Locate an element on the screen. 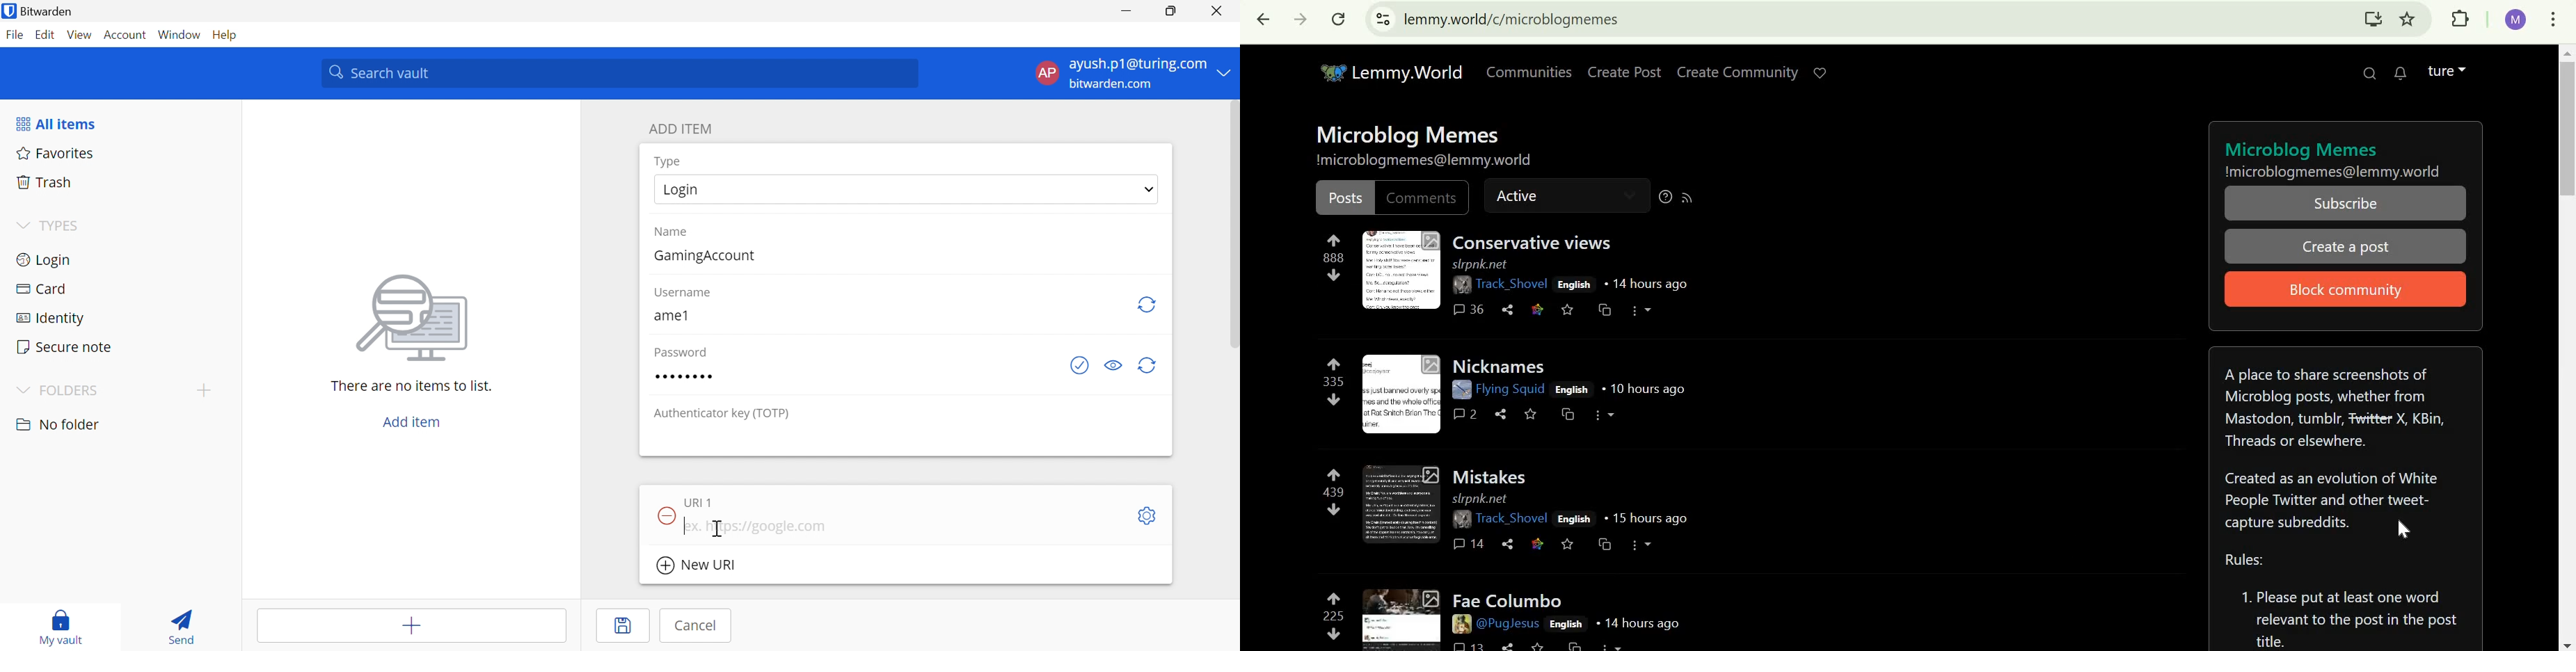 The width and height of the screenshot is (2576, 672). Nicknames is located at coordinates (1502, 366).